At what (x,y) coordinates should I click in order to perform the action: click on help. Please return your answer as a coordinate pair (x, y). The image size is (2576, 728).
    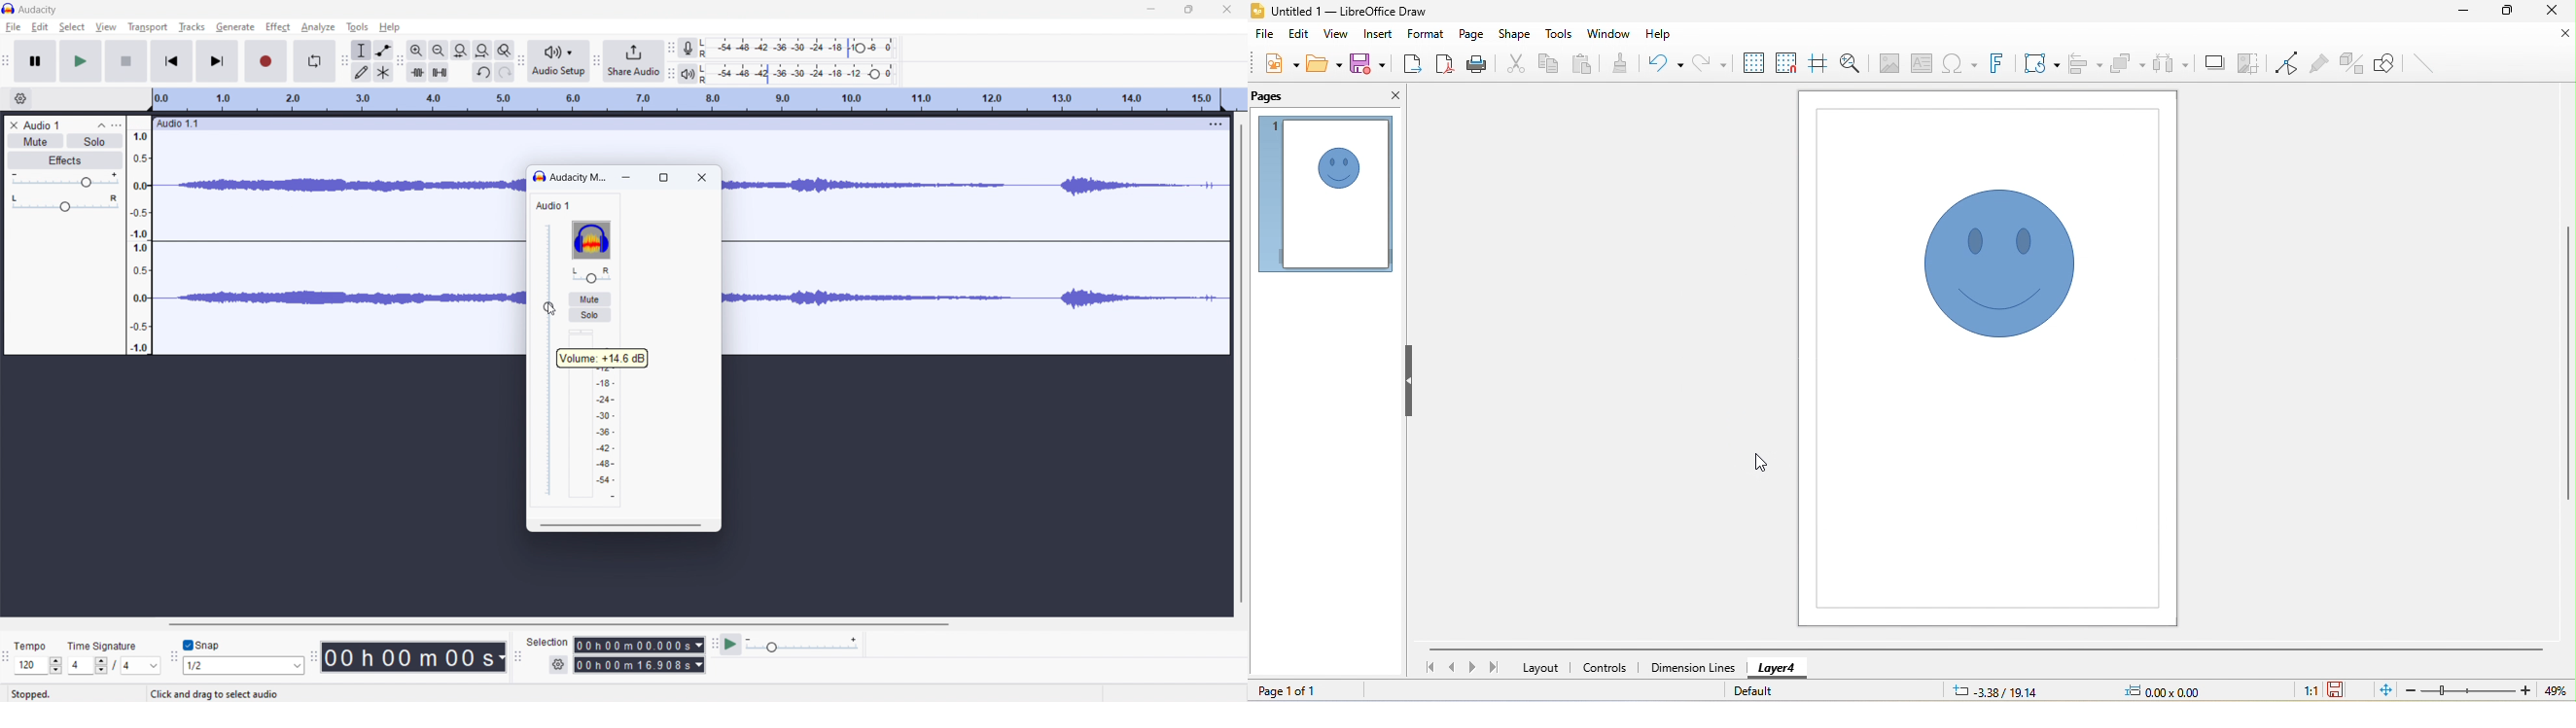
    Looking at the image, I should click on (1657, 35).